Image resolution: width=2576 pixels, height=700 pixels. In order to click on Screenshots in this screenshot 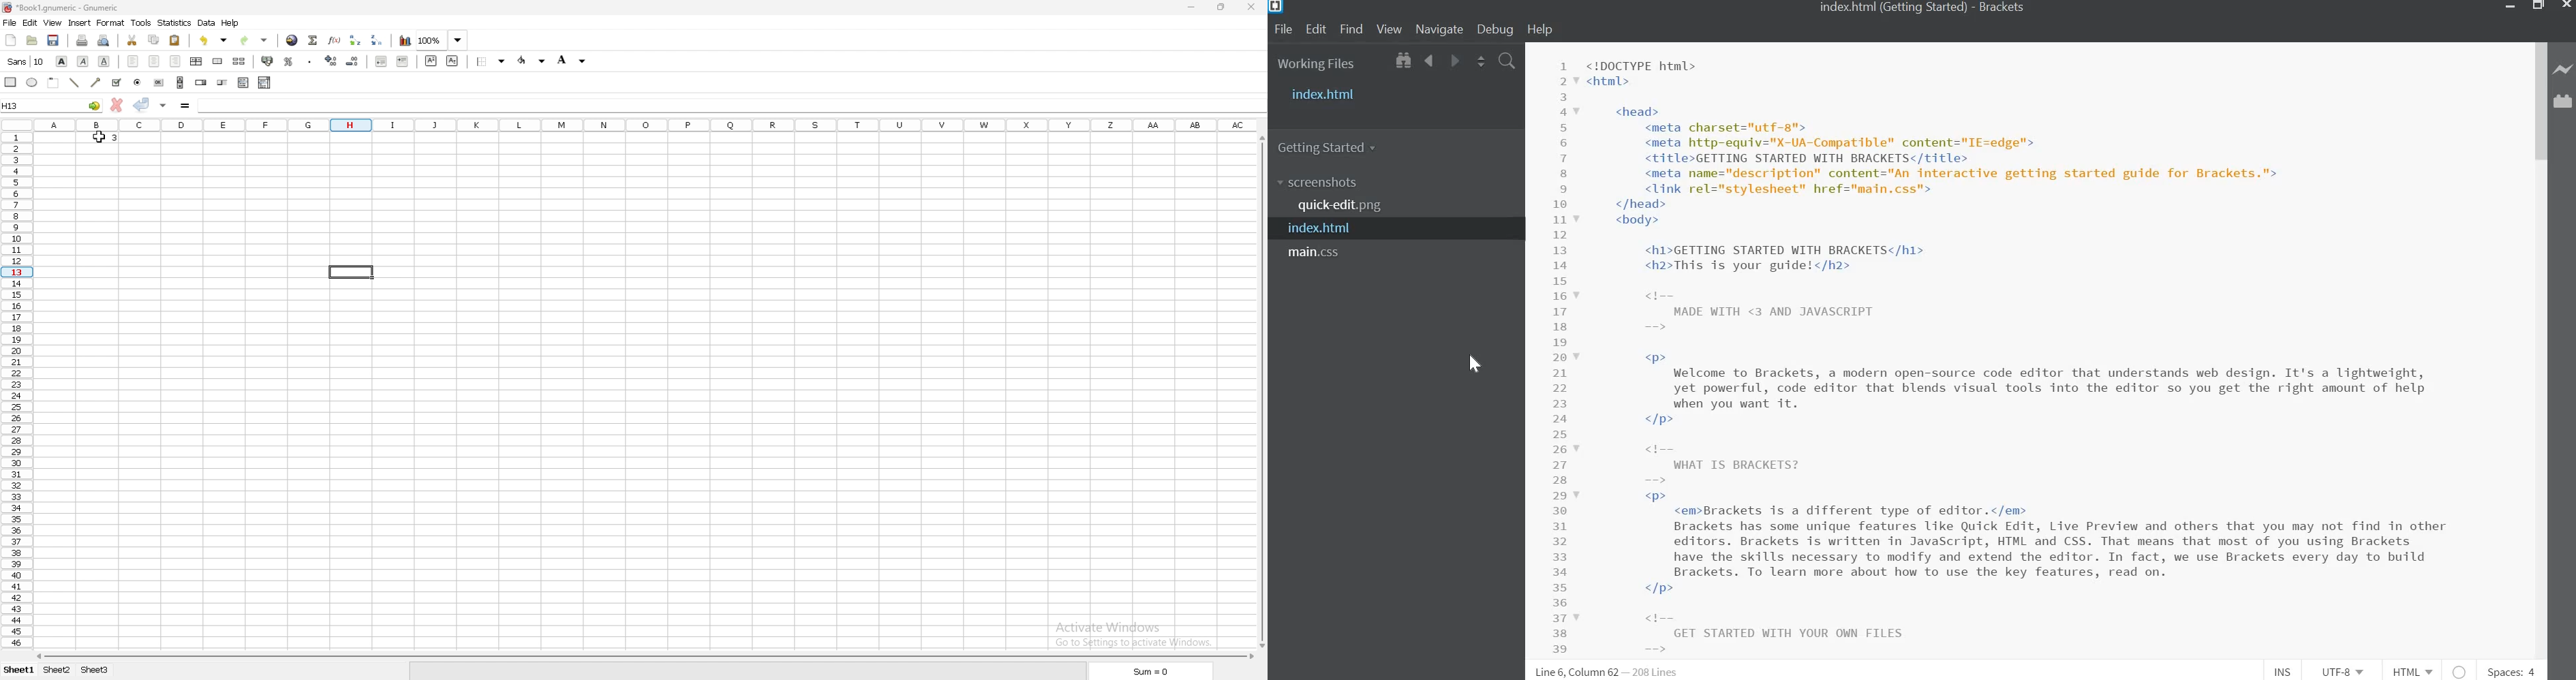, I will do `click(1320, 183)`.